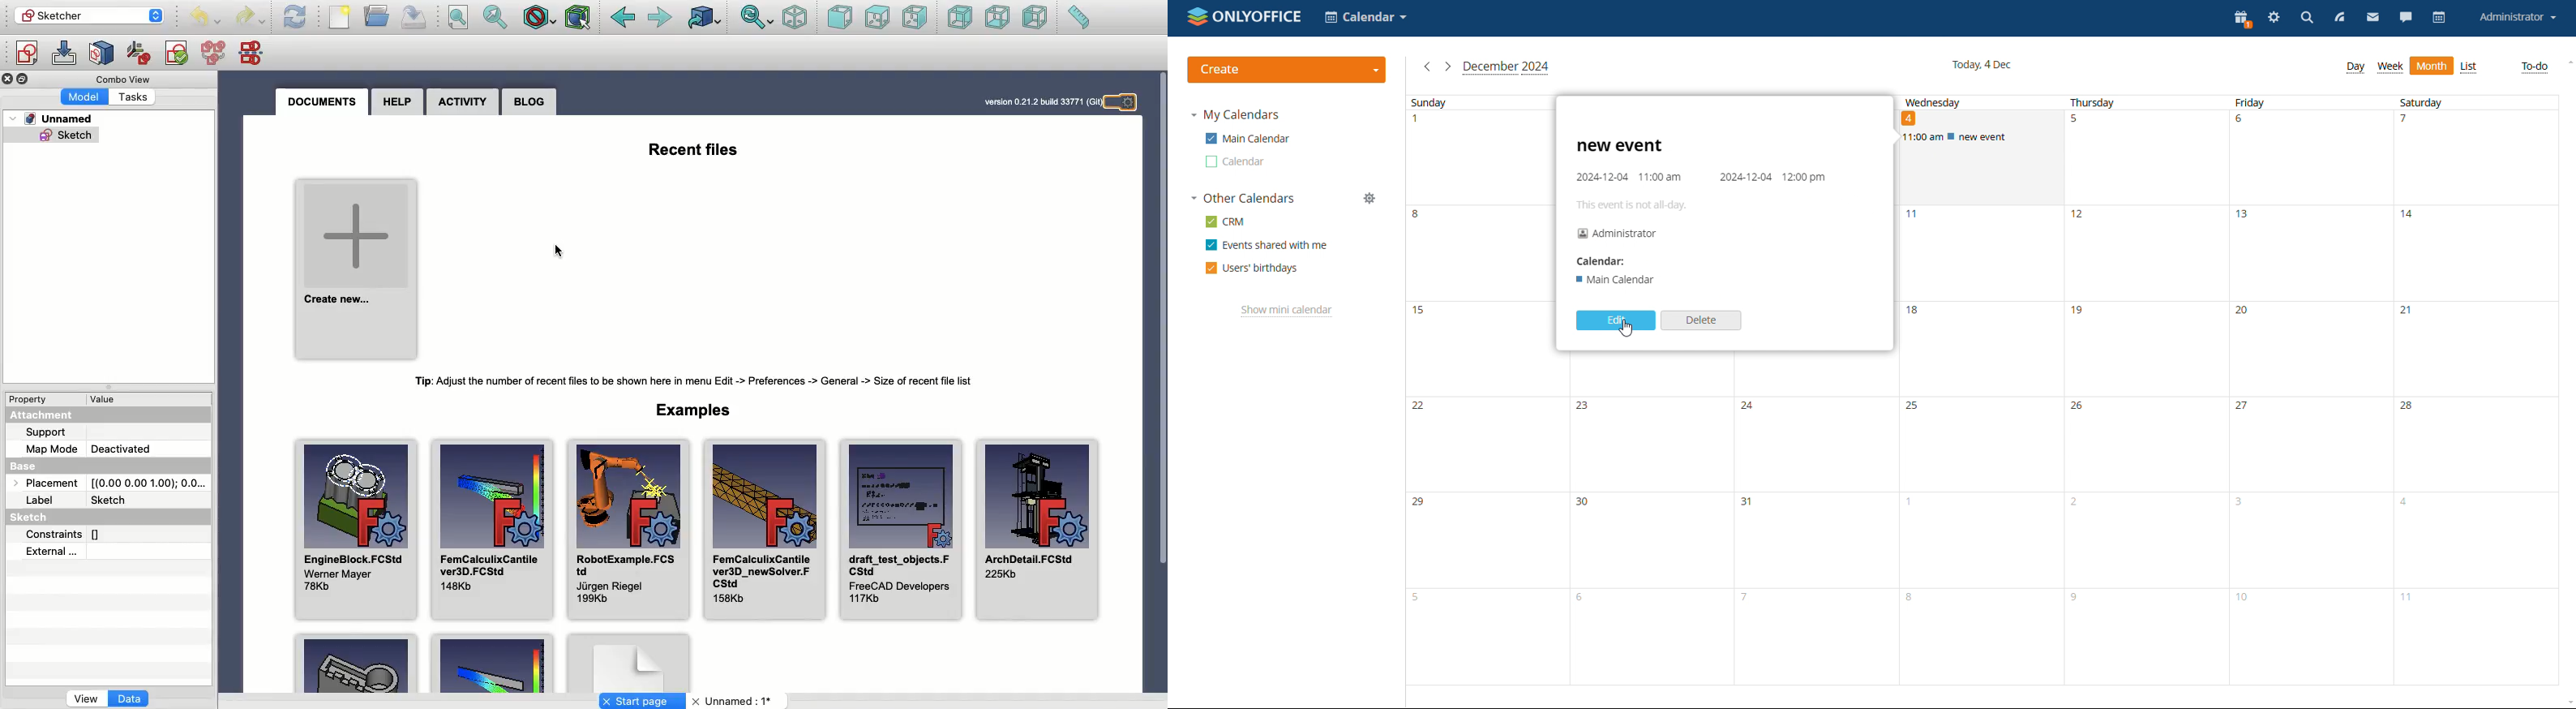  What do you see at coordinates (2390, 68) in the screenshot?
I see `week view` at bounding box center [2390, 68].